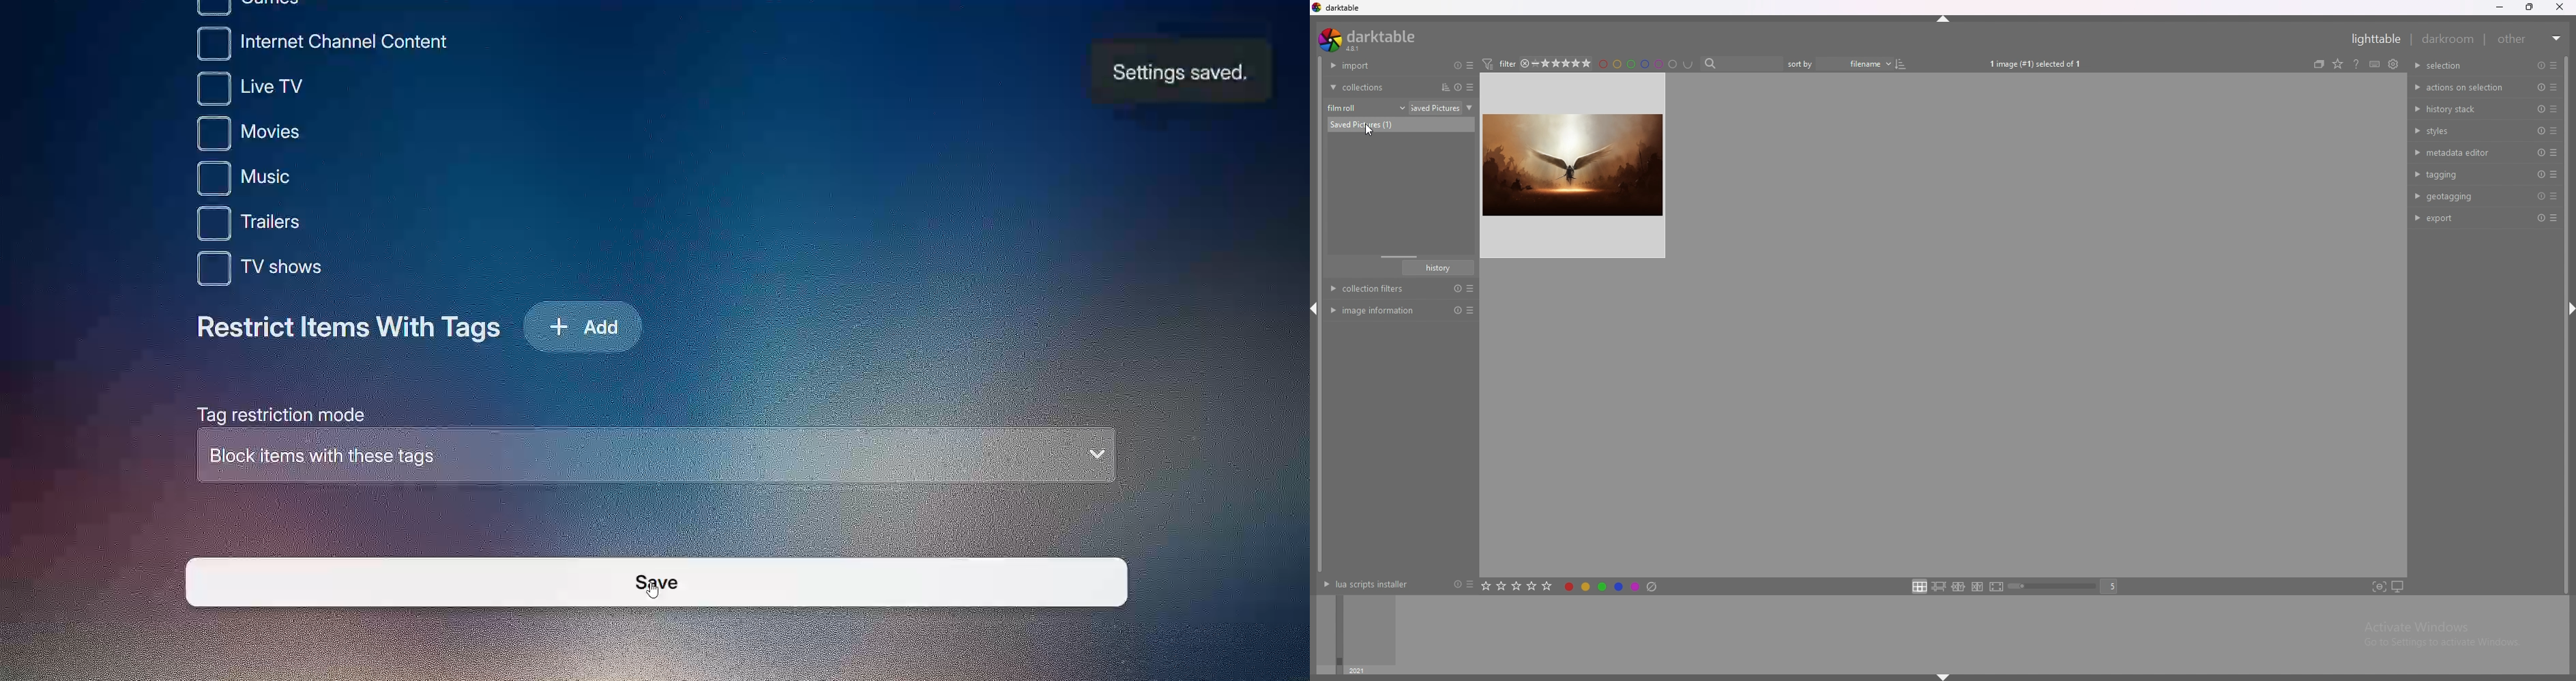  I want to click on Save, so click(655, 583).